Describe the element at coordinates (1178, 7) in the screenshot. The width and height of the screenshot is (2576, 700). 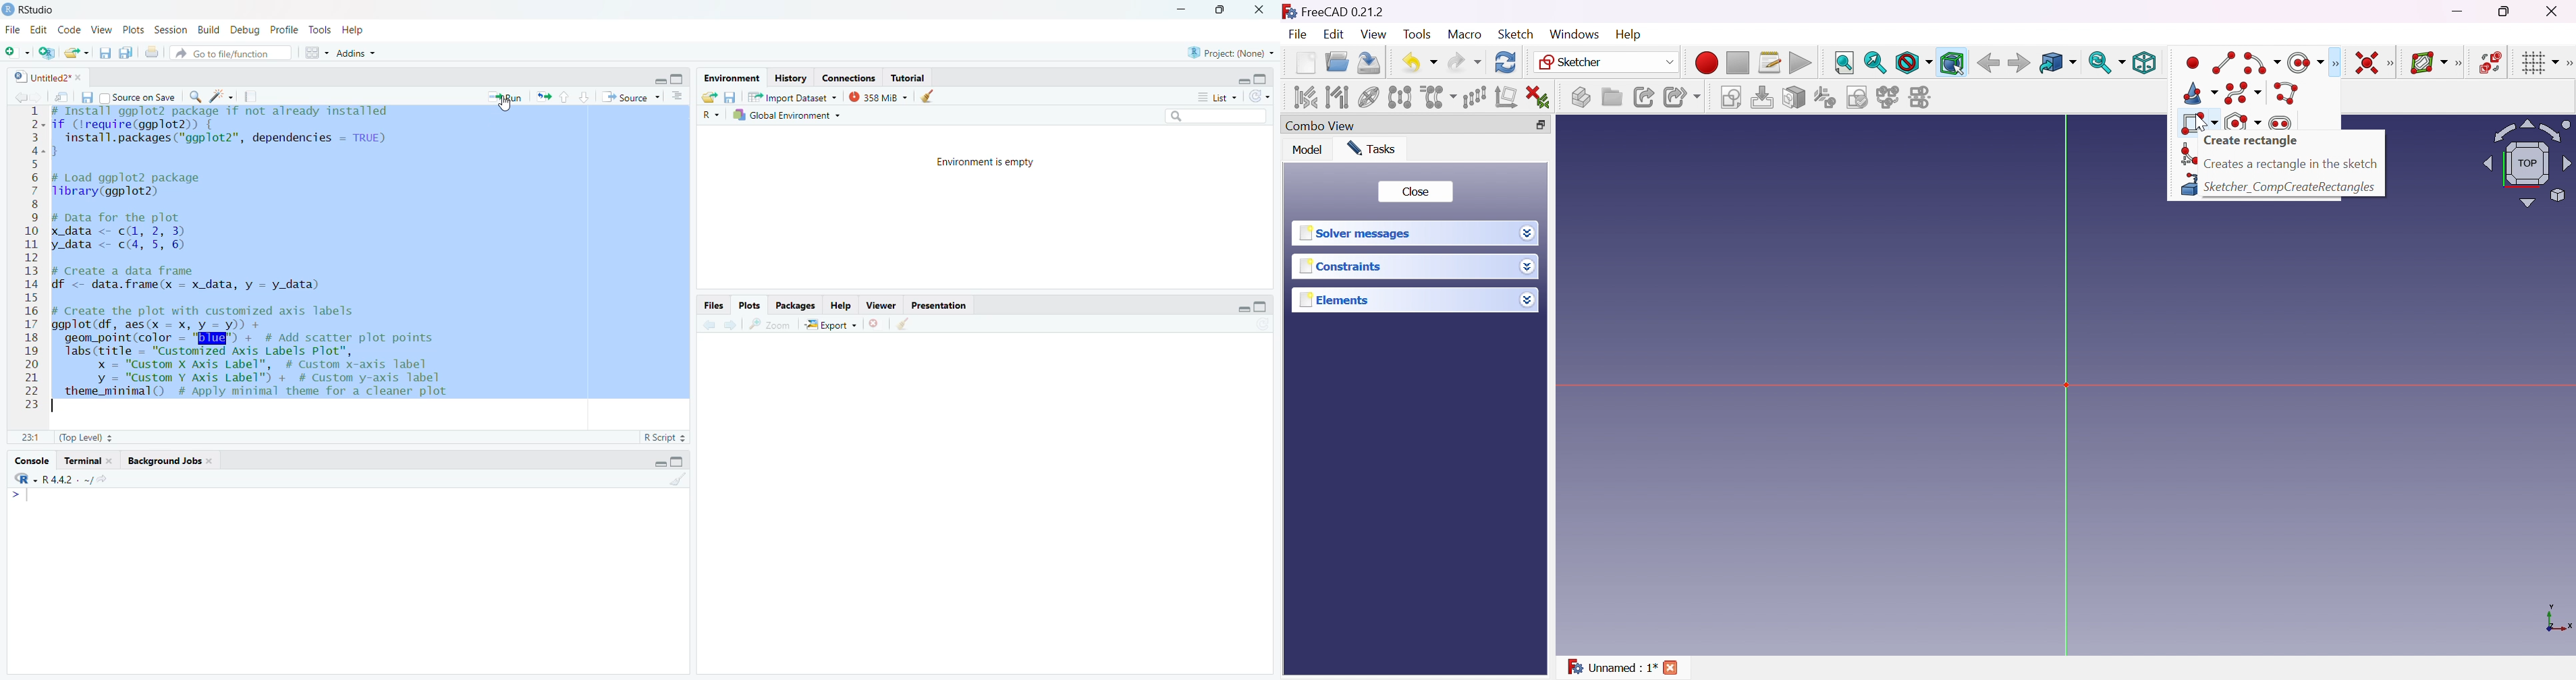
I see `minimise` at that location.